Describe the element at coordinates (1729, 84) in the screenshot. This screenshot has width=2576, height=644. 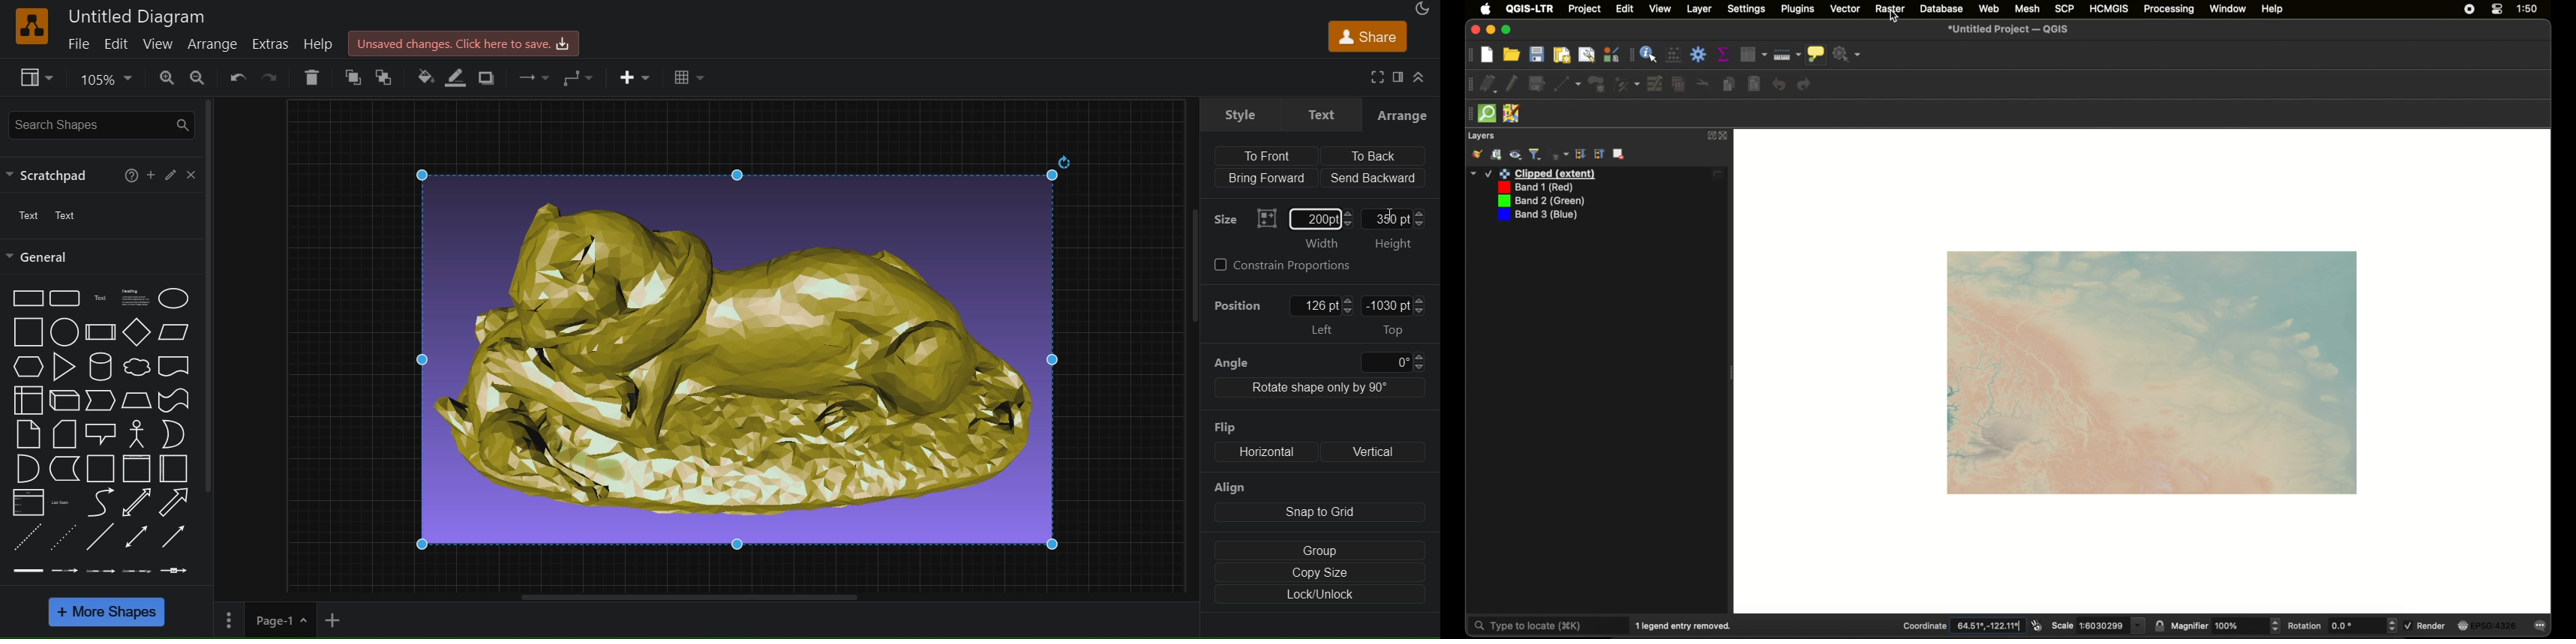
I see `copy` at that location.